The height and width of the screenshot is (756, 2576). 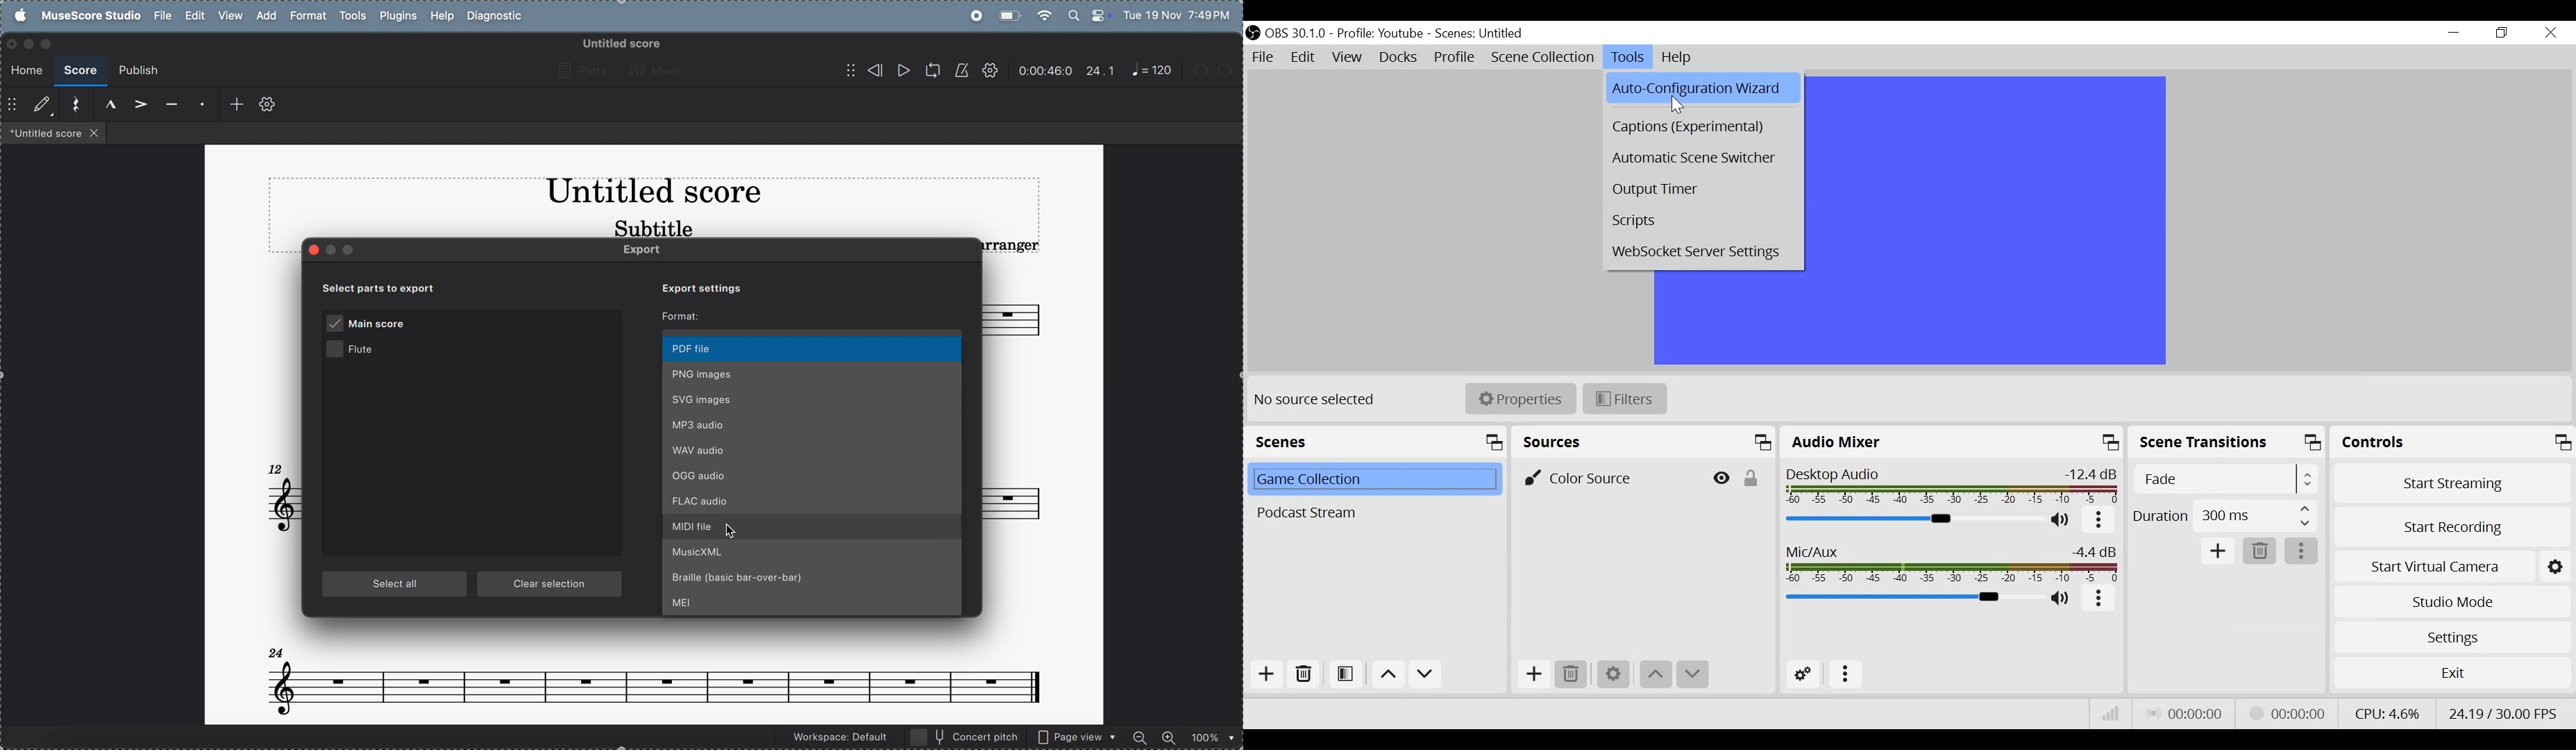 I want to click on No source Selected, so click(x=1320, y=401).